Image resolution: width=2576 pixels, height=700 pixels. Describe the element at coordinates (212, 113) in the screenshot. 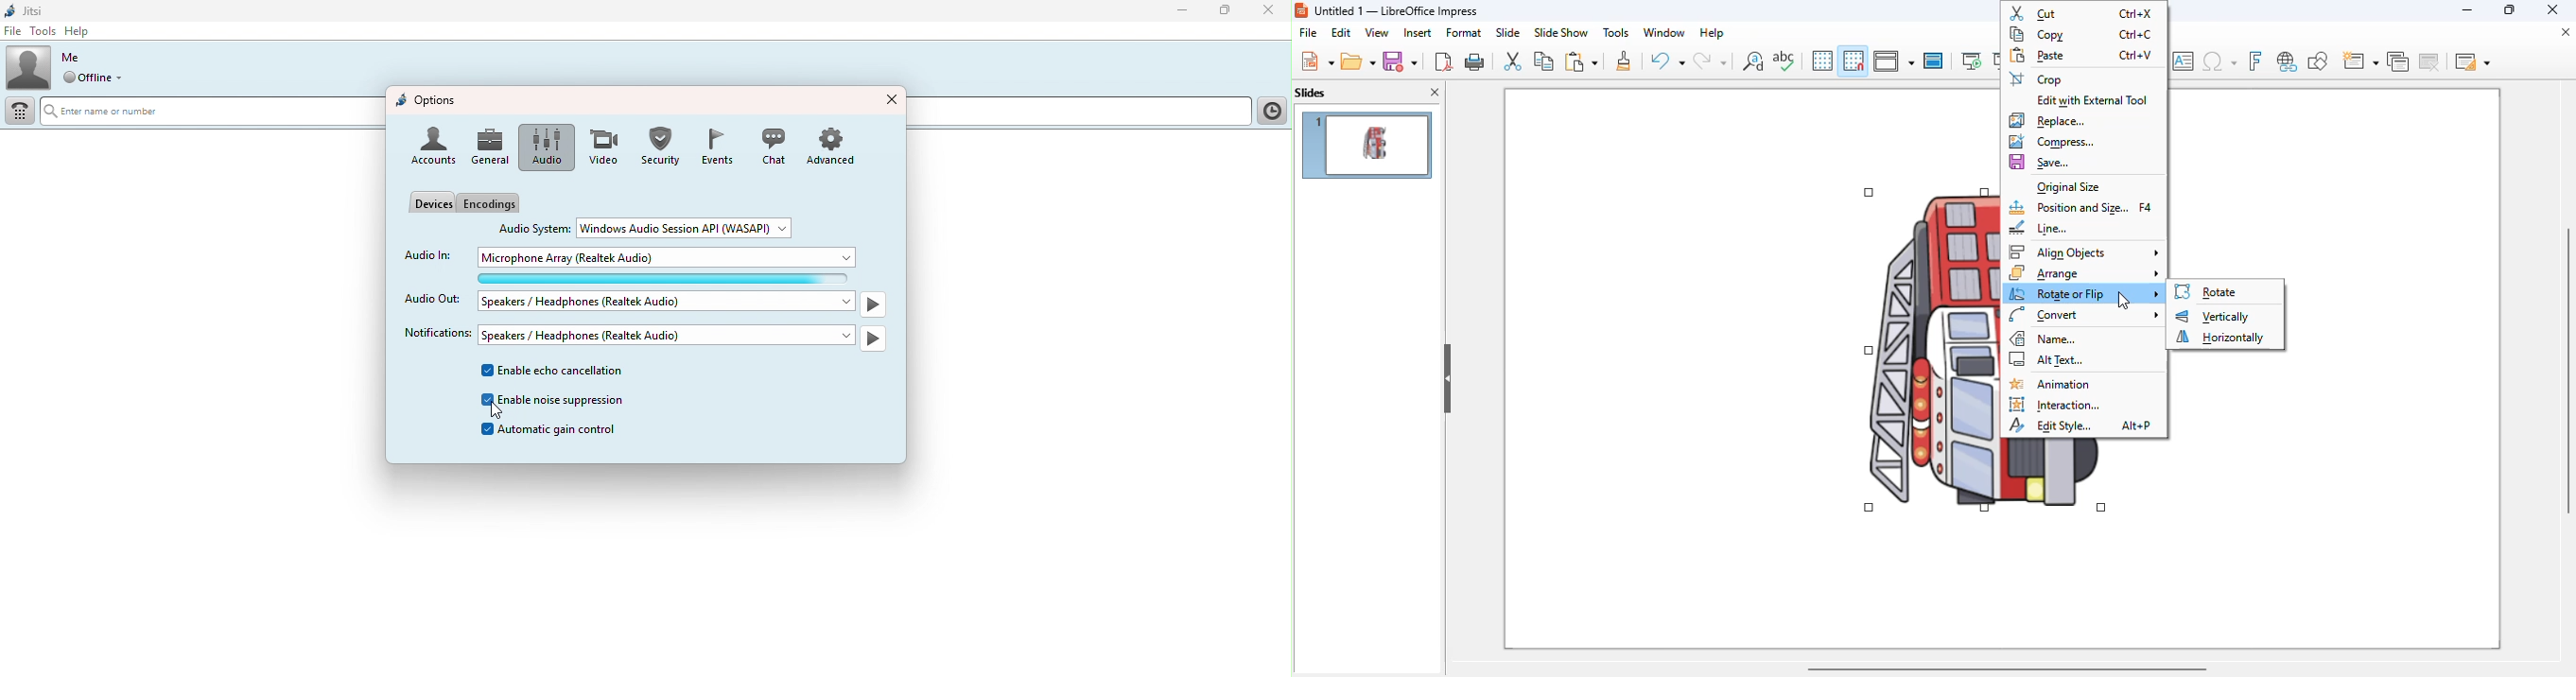

I see `Enter name or number` at that location.